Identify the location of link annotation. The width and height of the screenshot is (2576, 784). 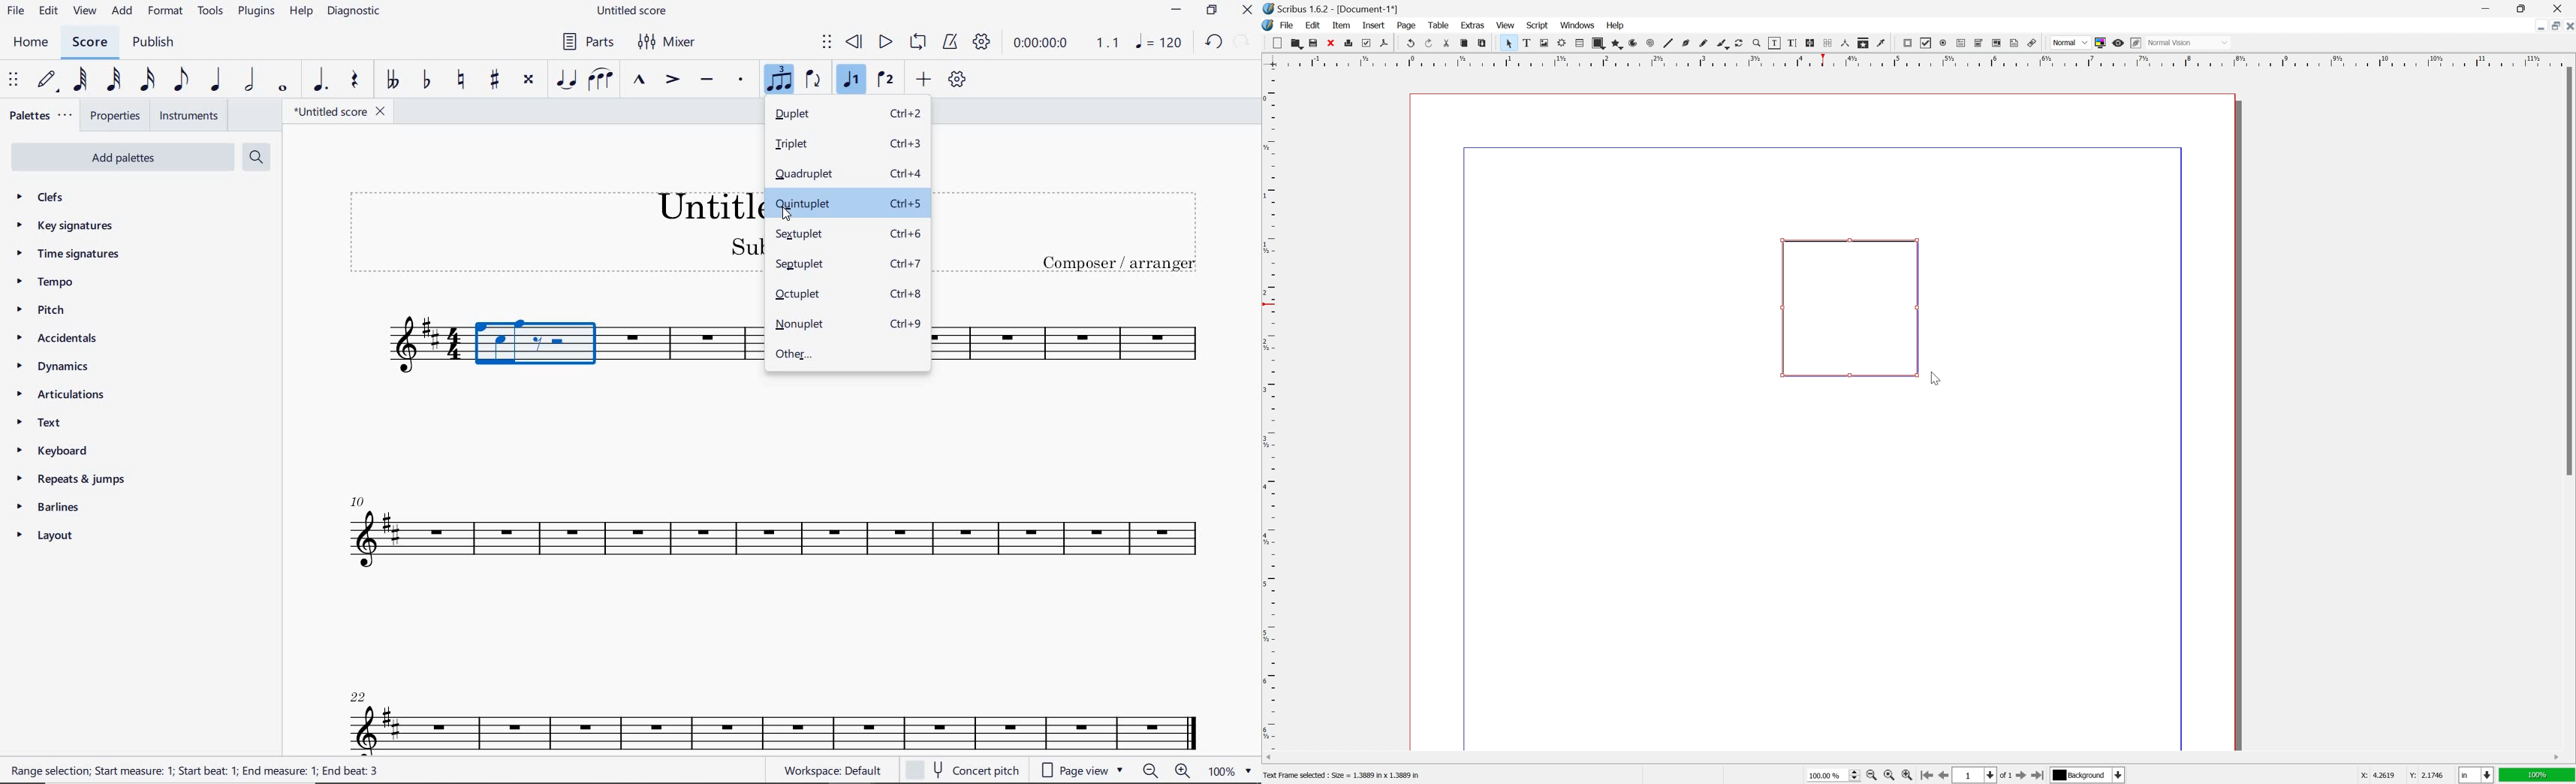
(2032, 43).